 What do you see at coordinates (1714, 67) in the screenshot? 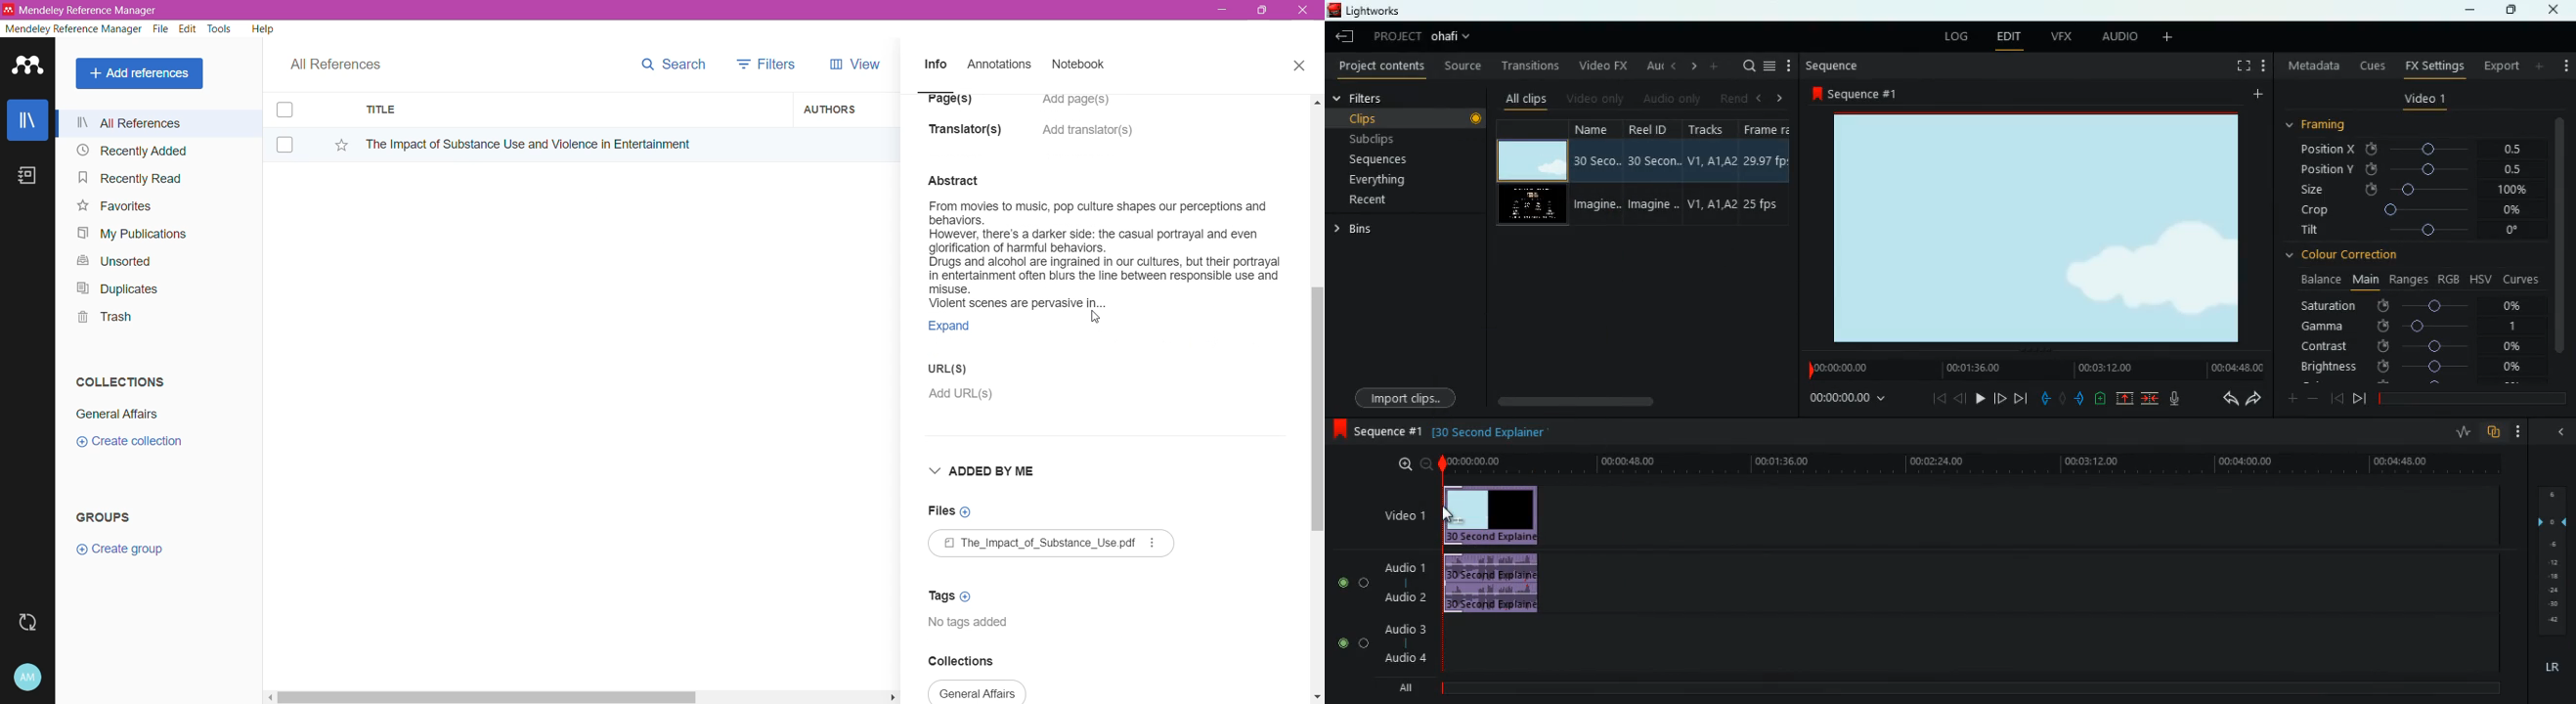
I see `add` at bounding box center [1714, 67].